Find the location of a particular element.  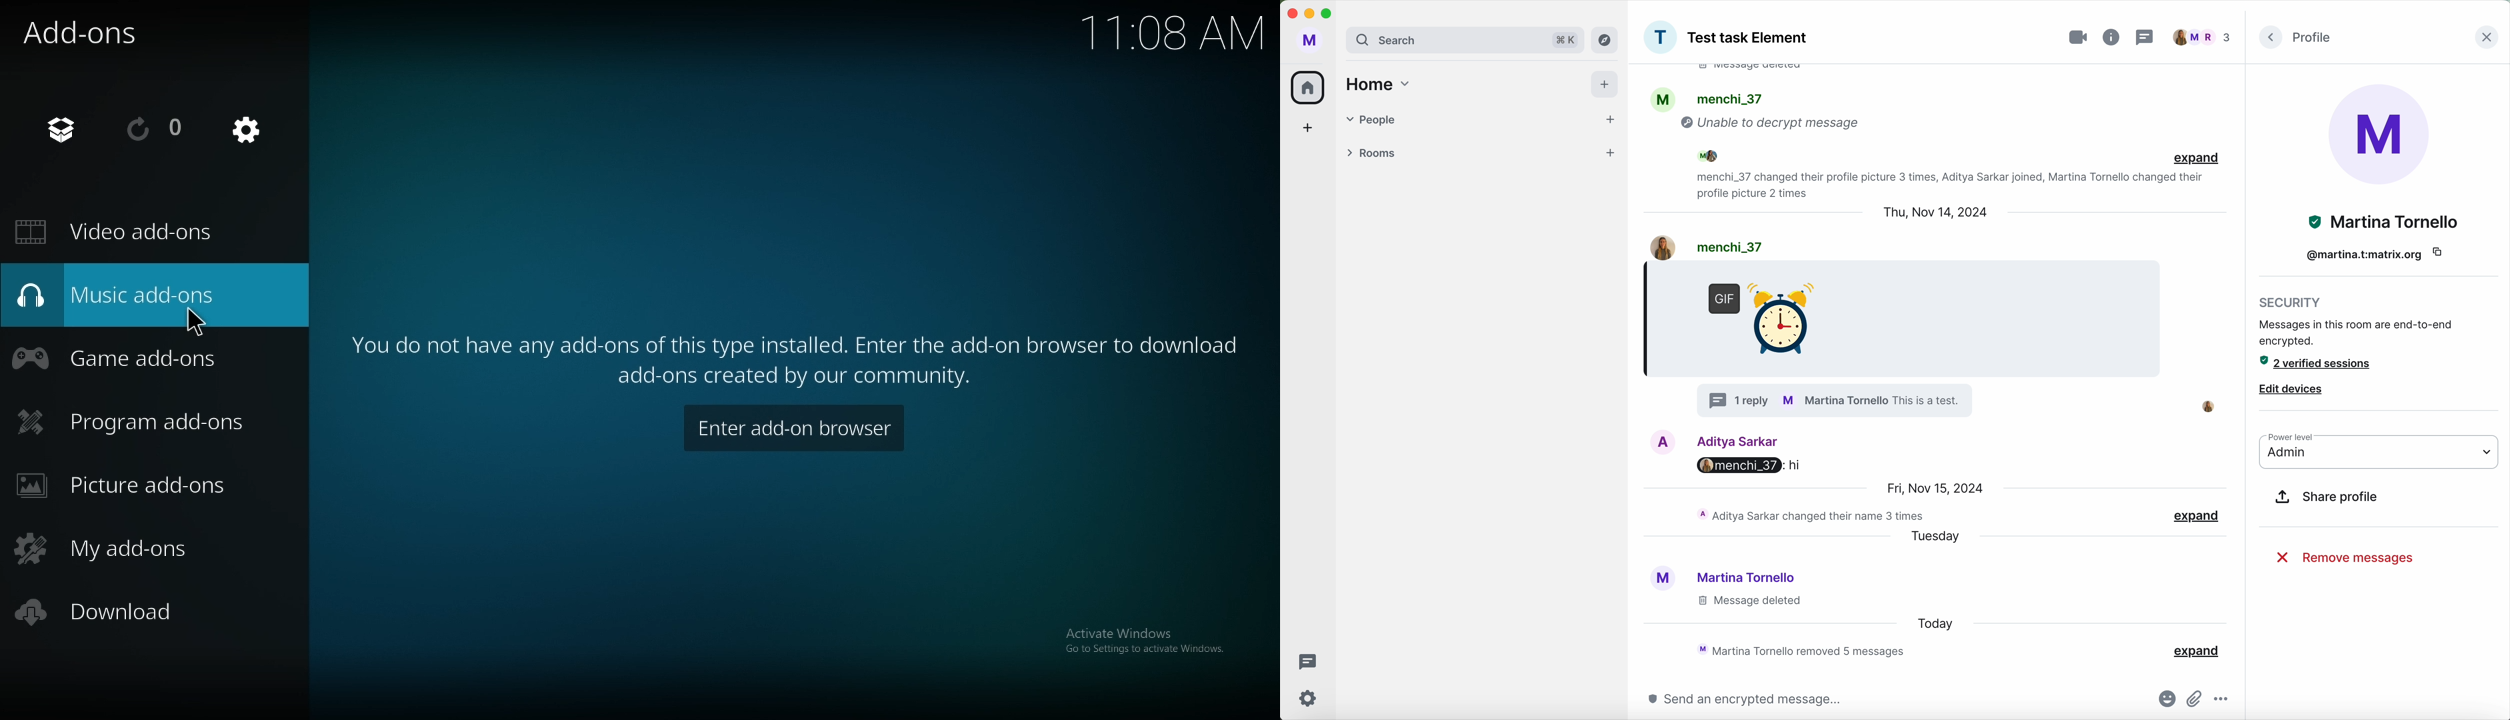

level is located at coordinates (2296, 437).